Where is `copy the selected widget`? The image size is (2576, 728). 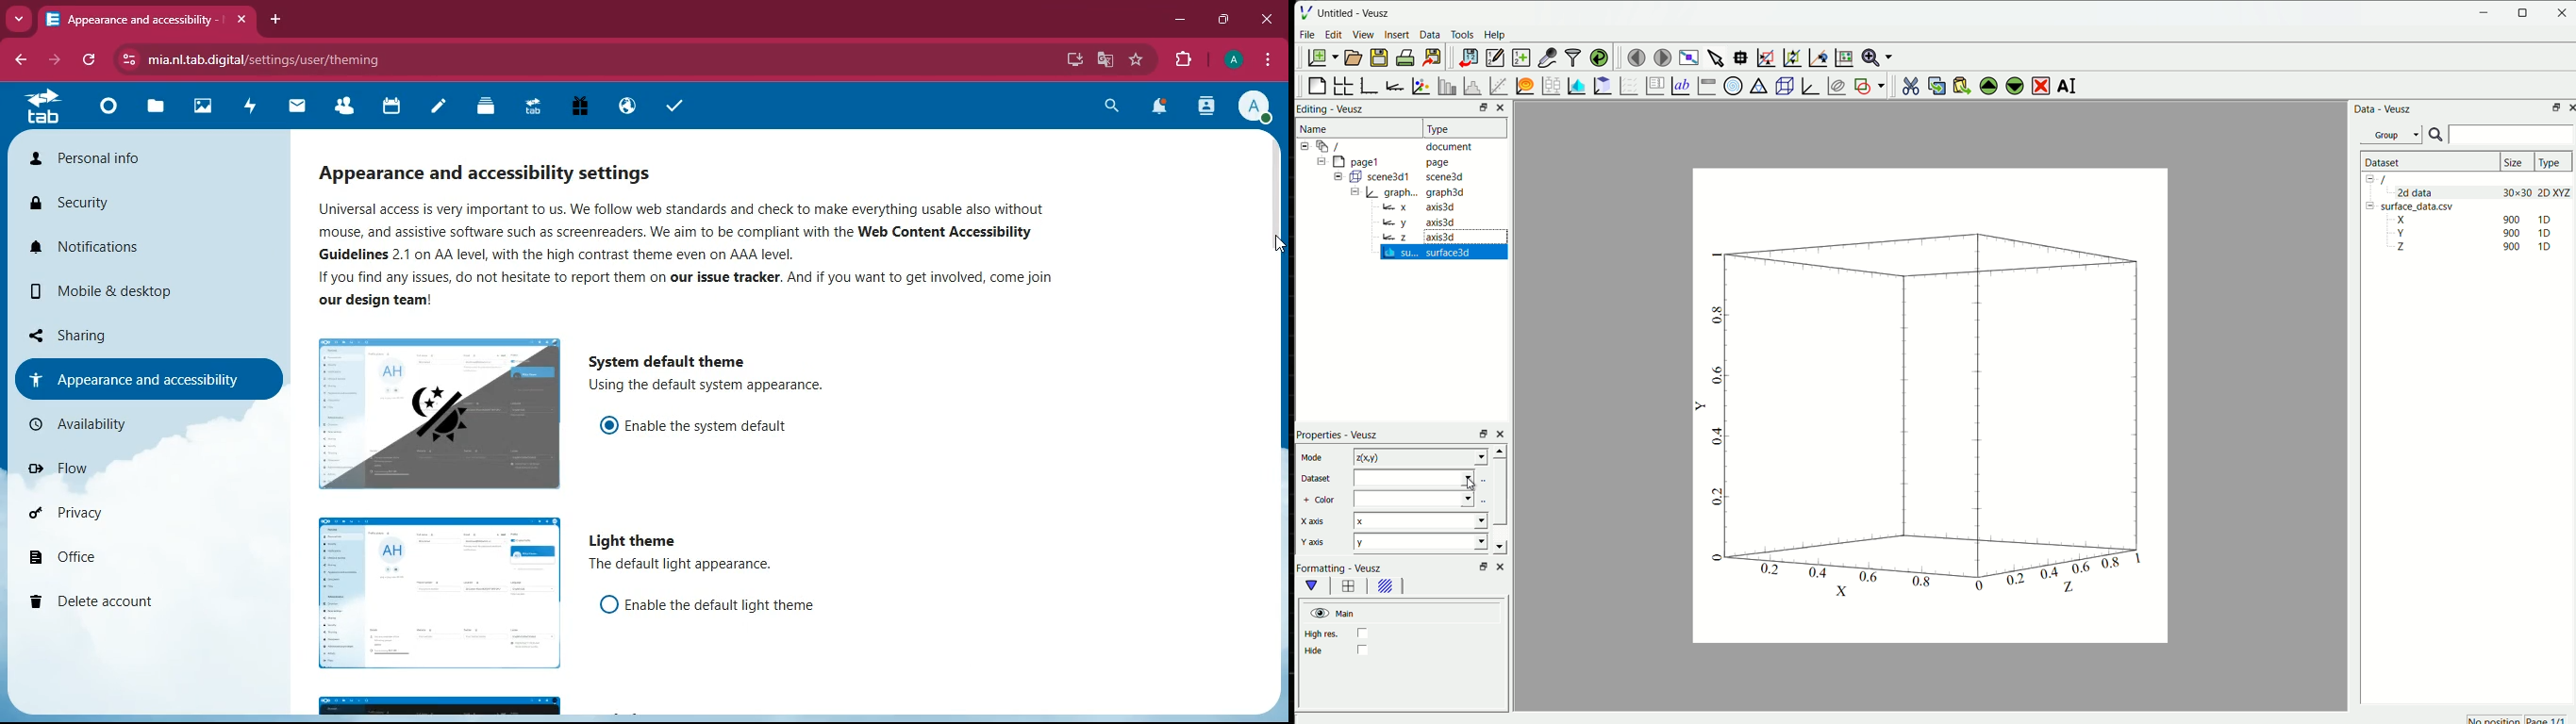 copy the selected widget is located at coordinates (1938, 86).